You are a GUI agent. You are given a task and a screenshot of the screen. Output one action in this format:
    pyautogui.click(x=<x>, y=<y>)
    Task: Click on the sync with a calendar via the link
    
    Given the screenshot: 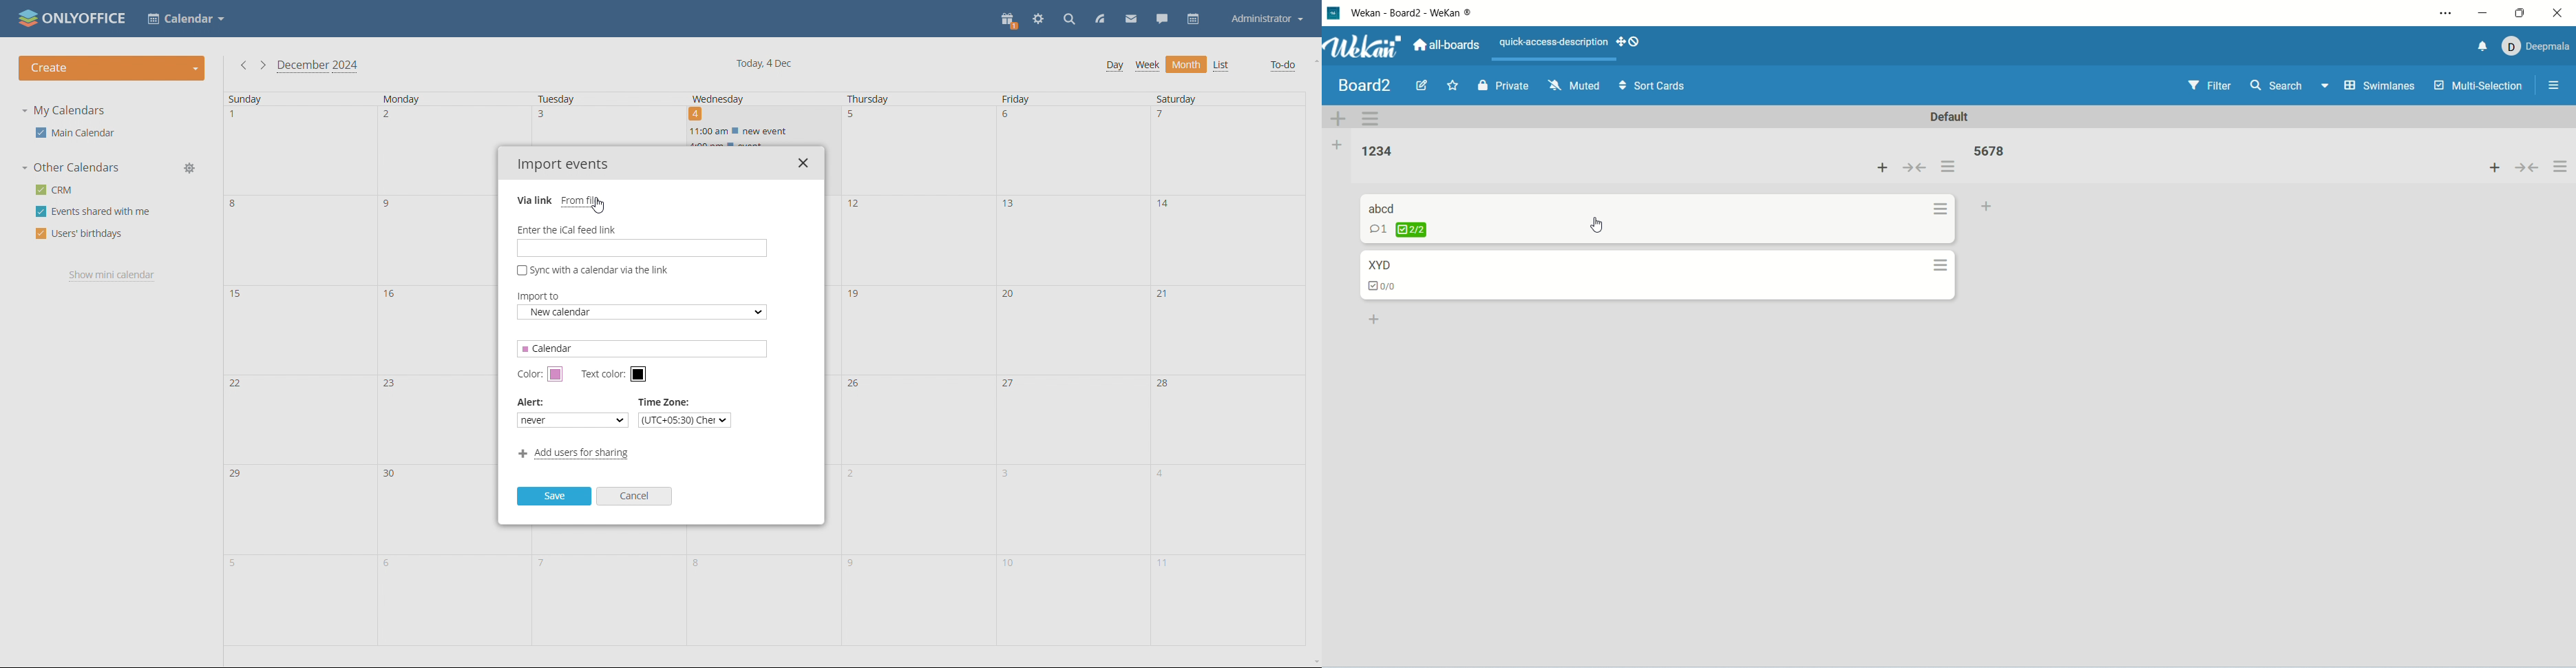 What is the action you would take?
    pyautogui.click(x=593, y=270)
    